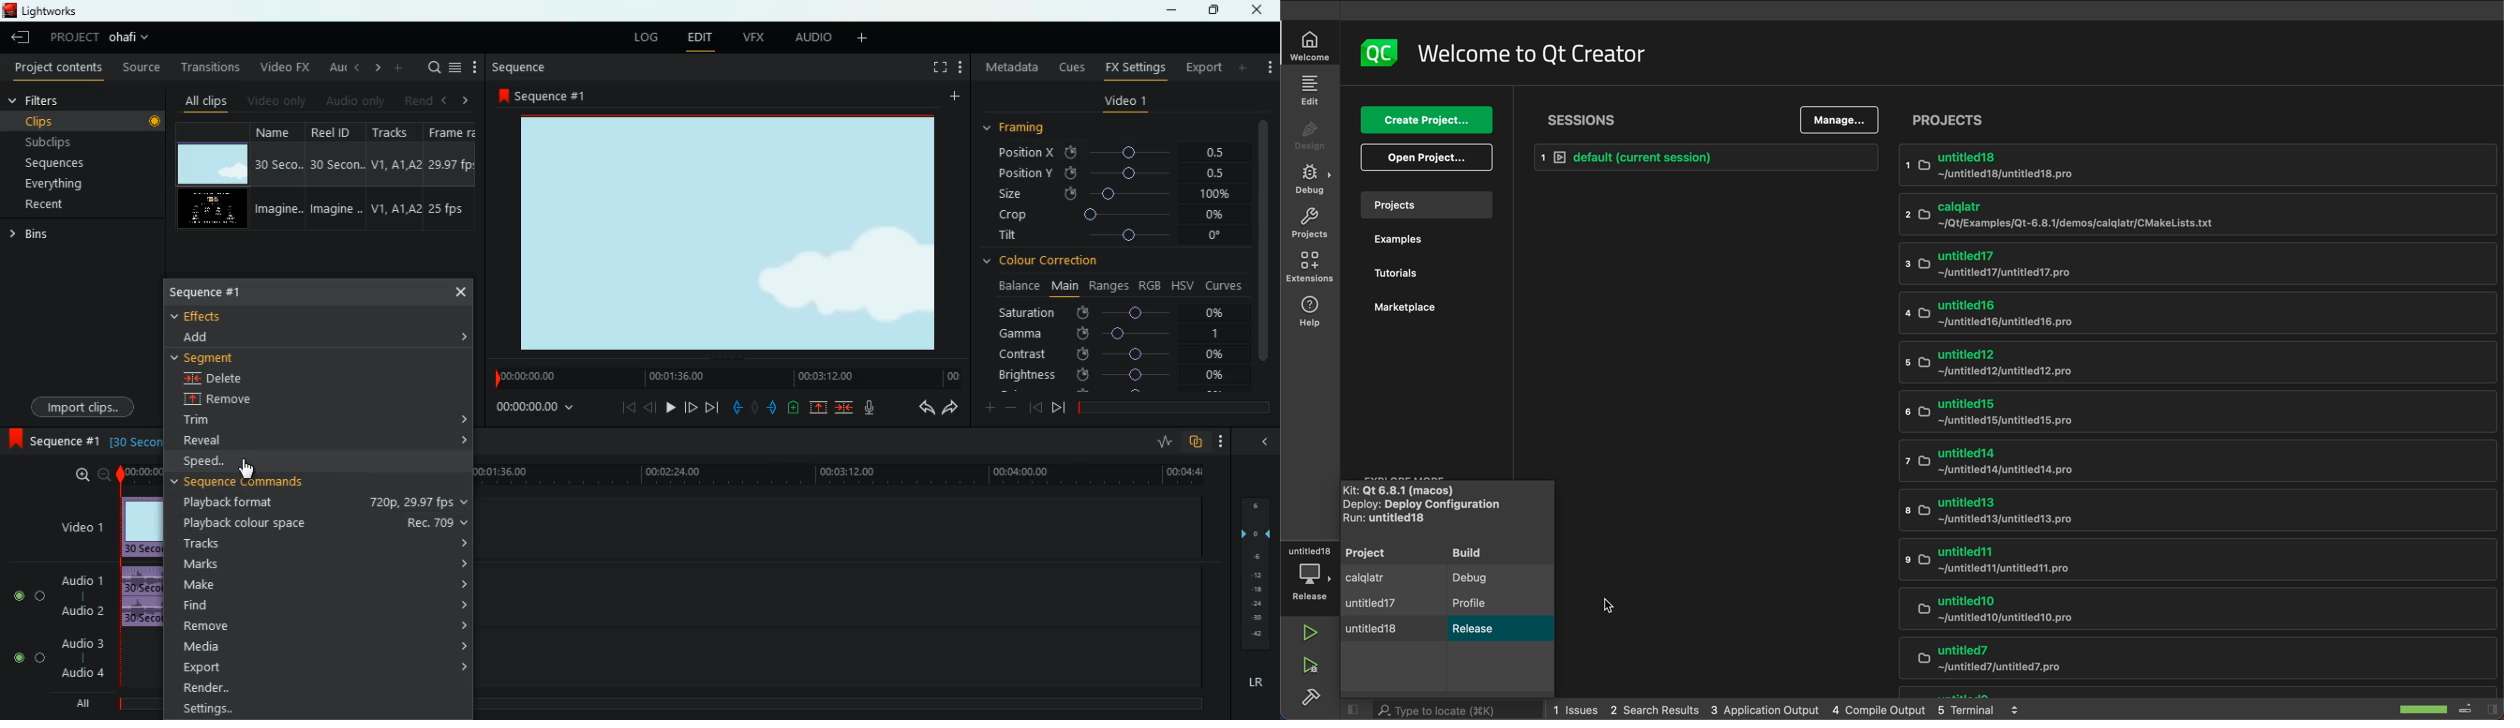  What do you see at coordinates (2477, 707) in the screenshot?
I see `toggle sidebar` at bounding box center [2477, 707].